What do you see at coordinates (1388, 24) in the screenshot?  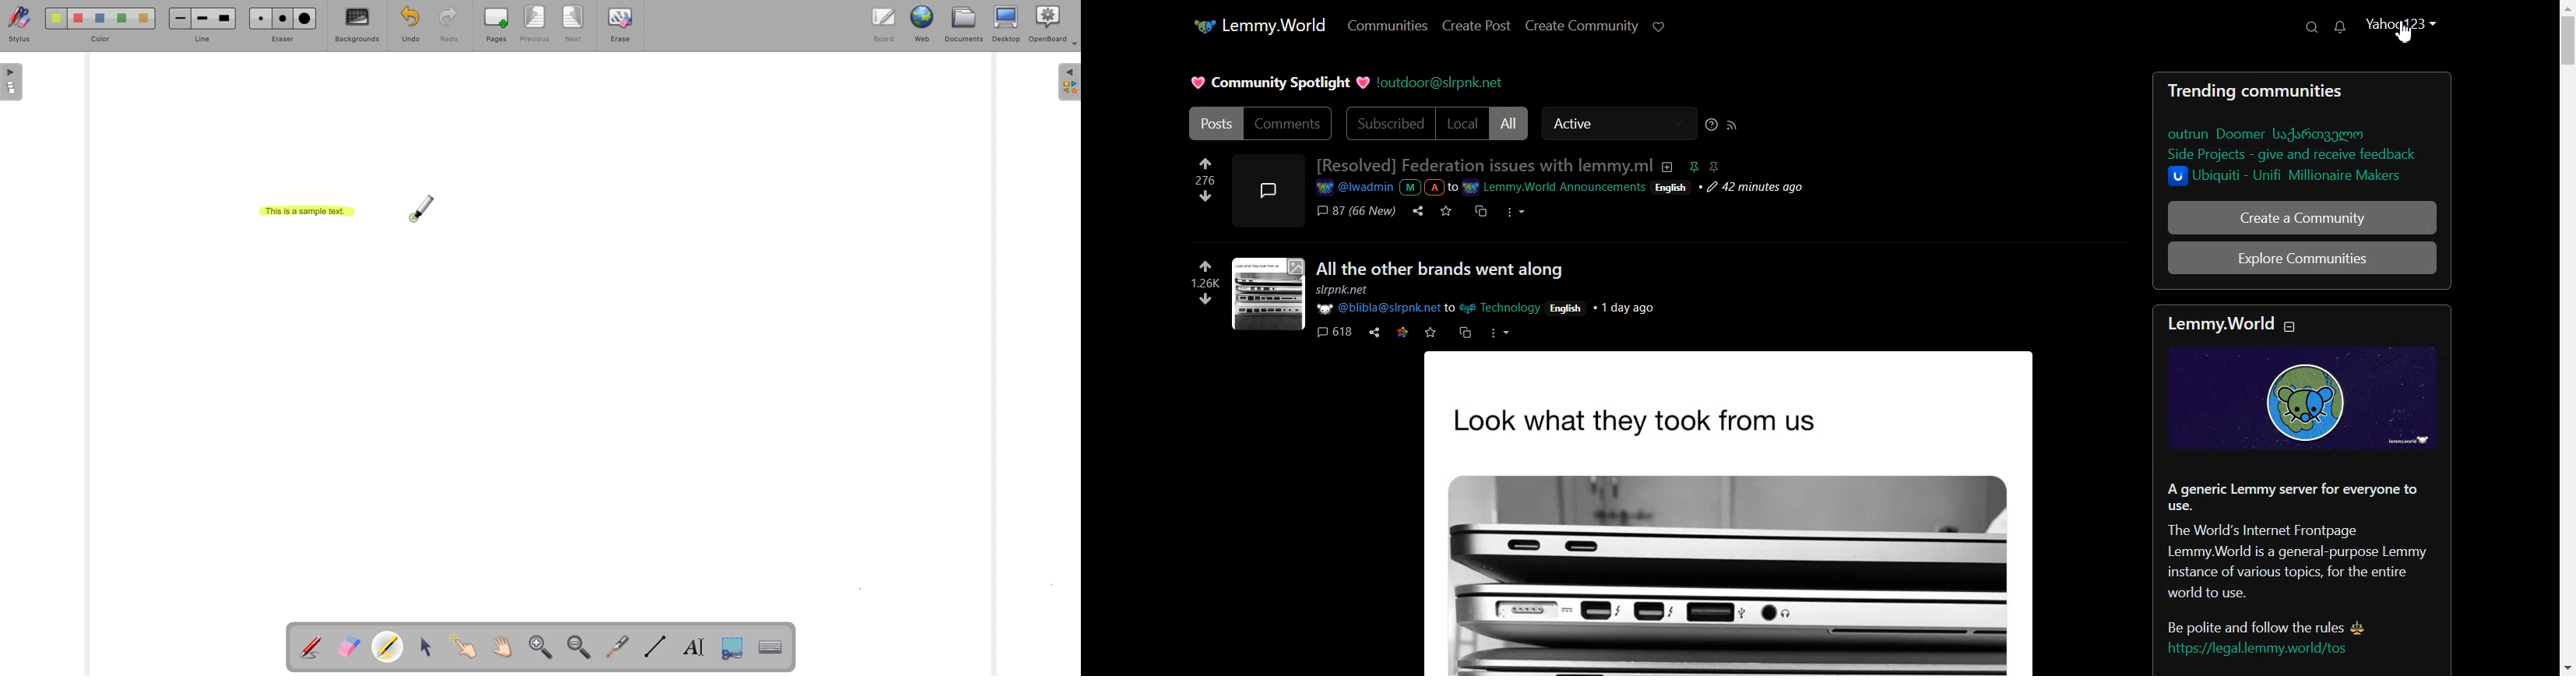 I see `Communities` at bounding box center [1388, 24].